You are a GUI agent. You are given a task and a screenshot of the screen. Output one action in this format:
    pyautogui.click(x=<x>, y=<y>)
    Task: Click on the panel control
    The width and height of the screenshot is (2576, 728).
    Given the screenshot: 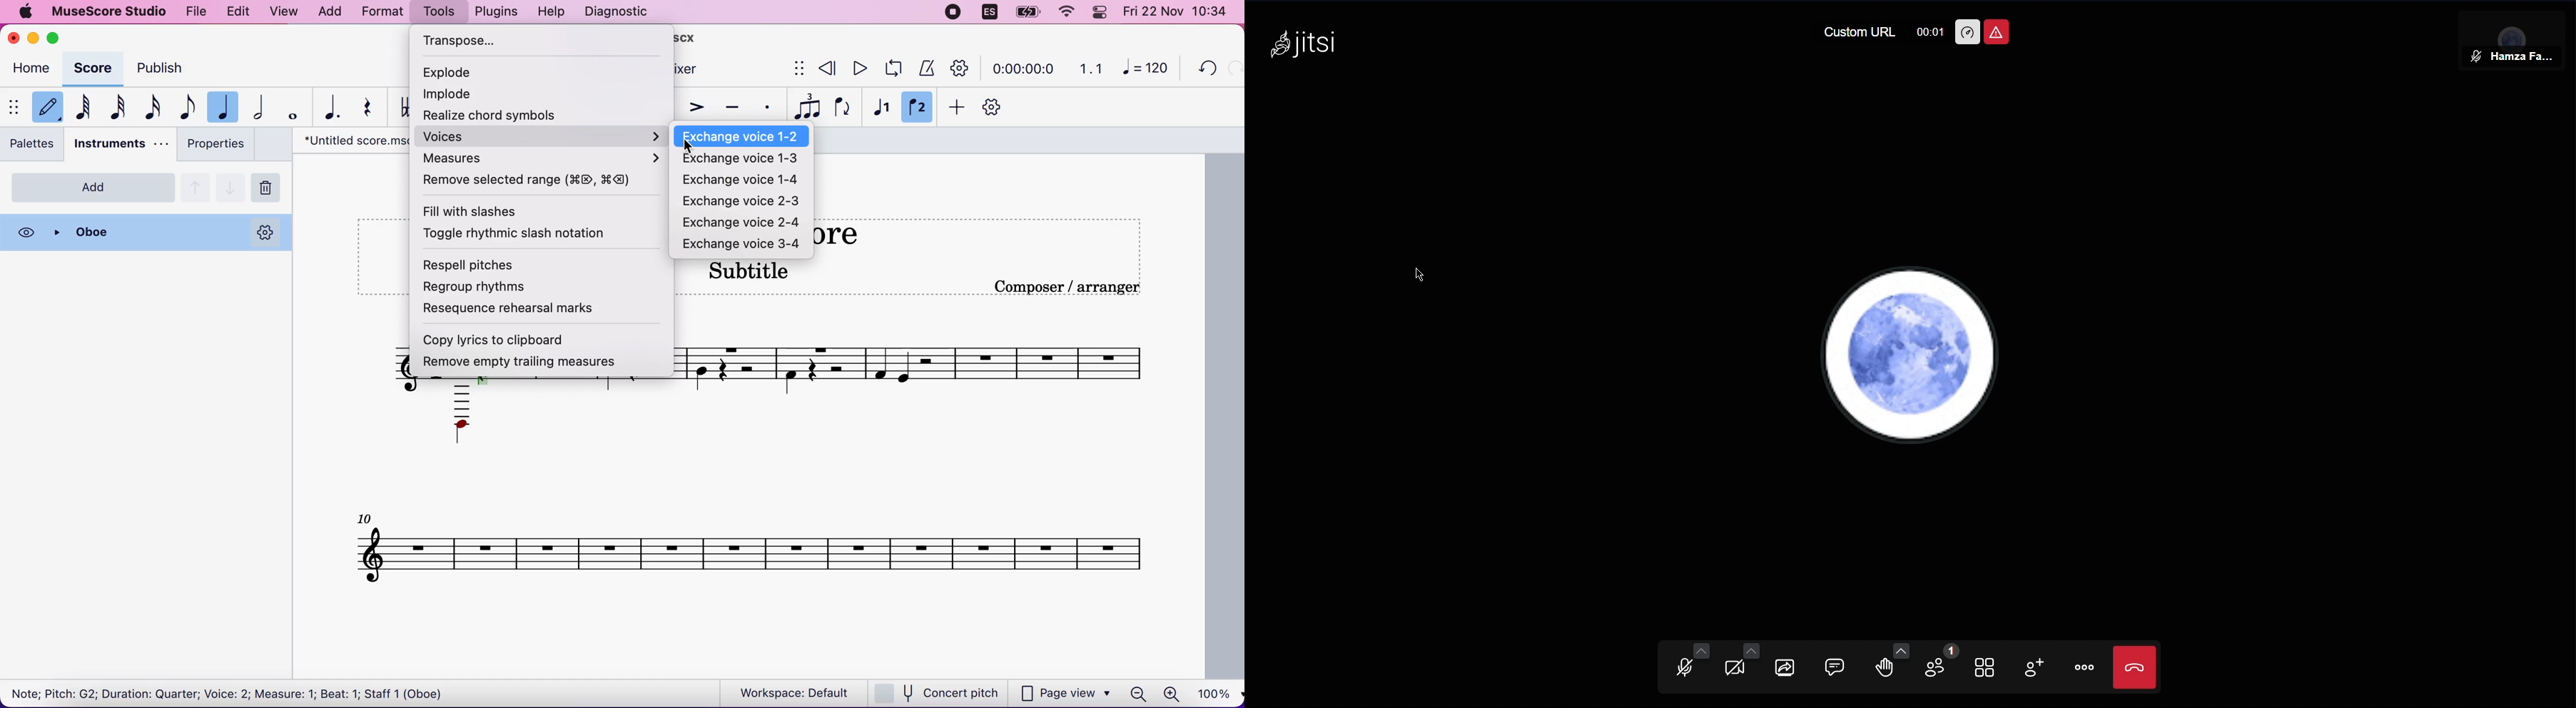 What is the action you would take?
    pyautogui.click(x=1098, y=12)
    